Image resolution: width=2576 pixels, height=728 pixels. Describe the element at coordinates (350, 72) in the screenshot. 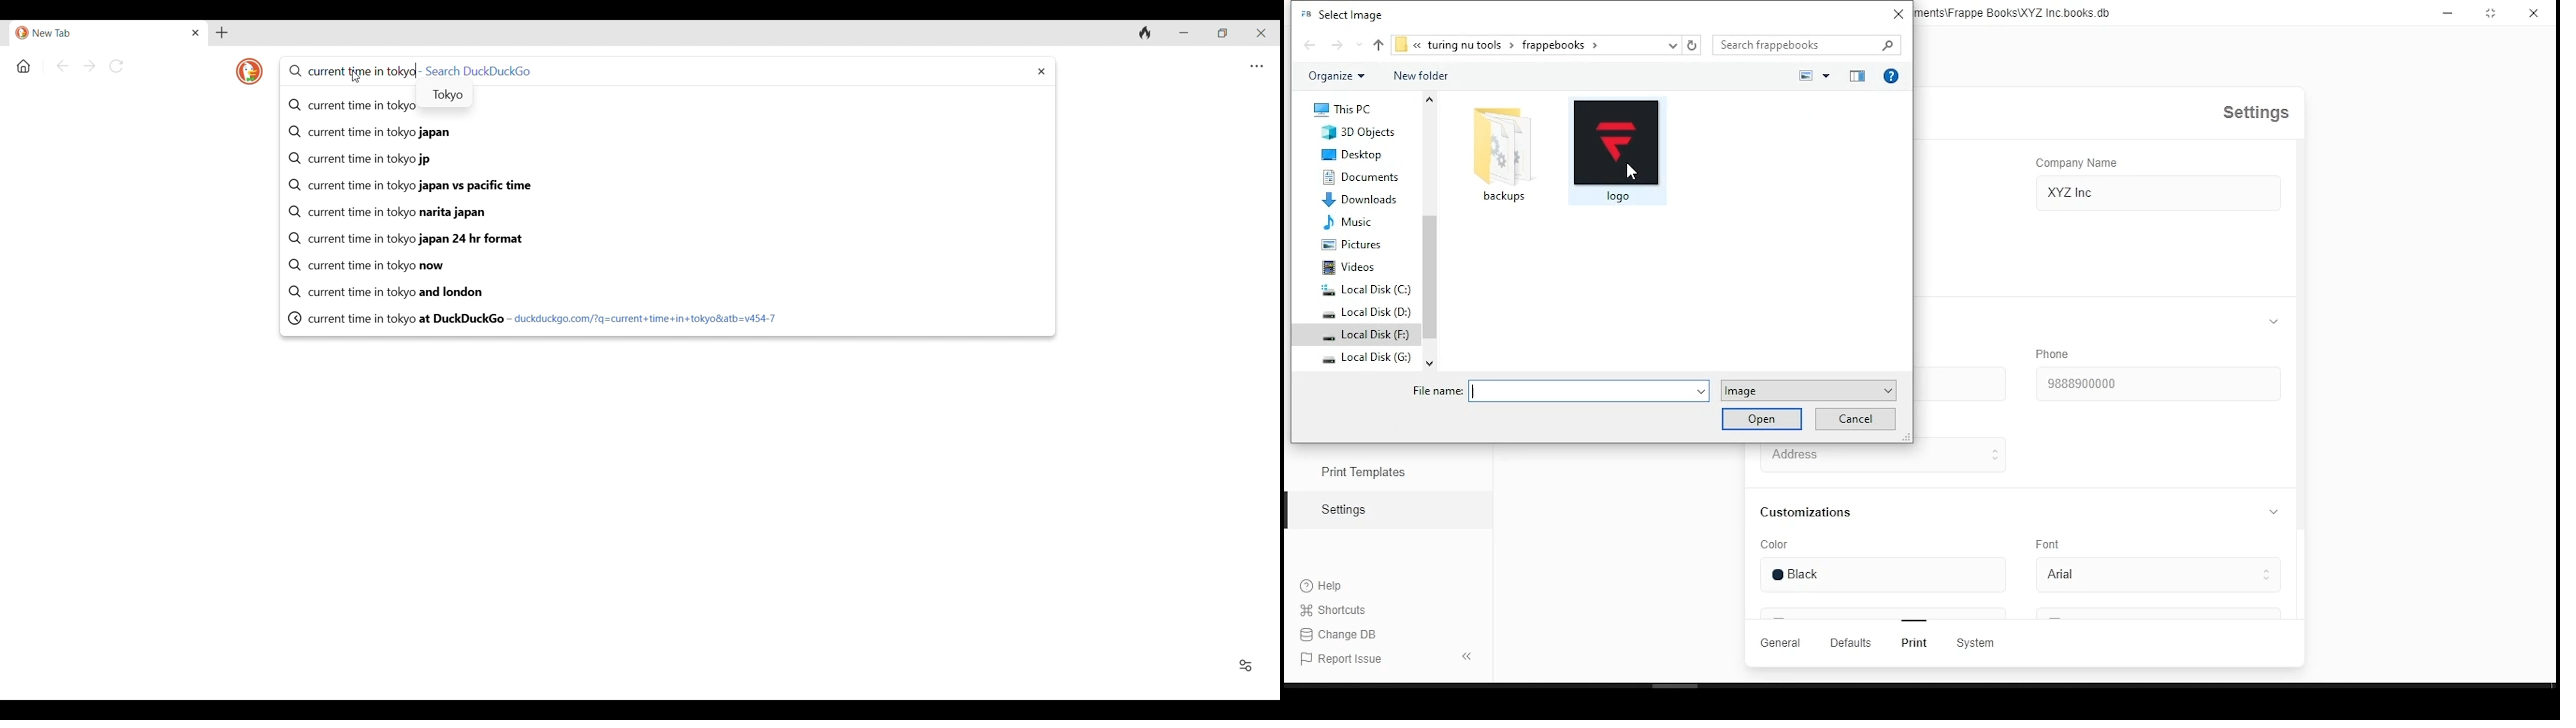

I see `current time in tokyo` at that location.